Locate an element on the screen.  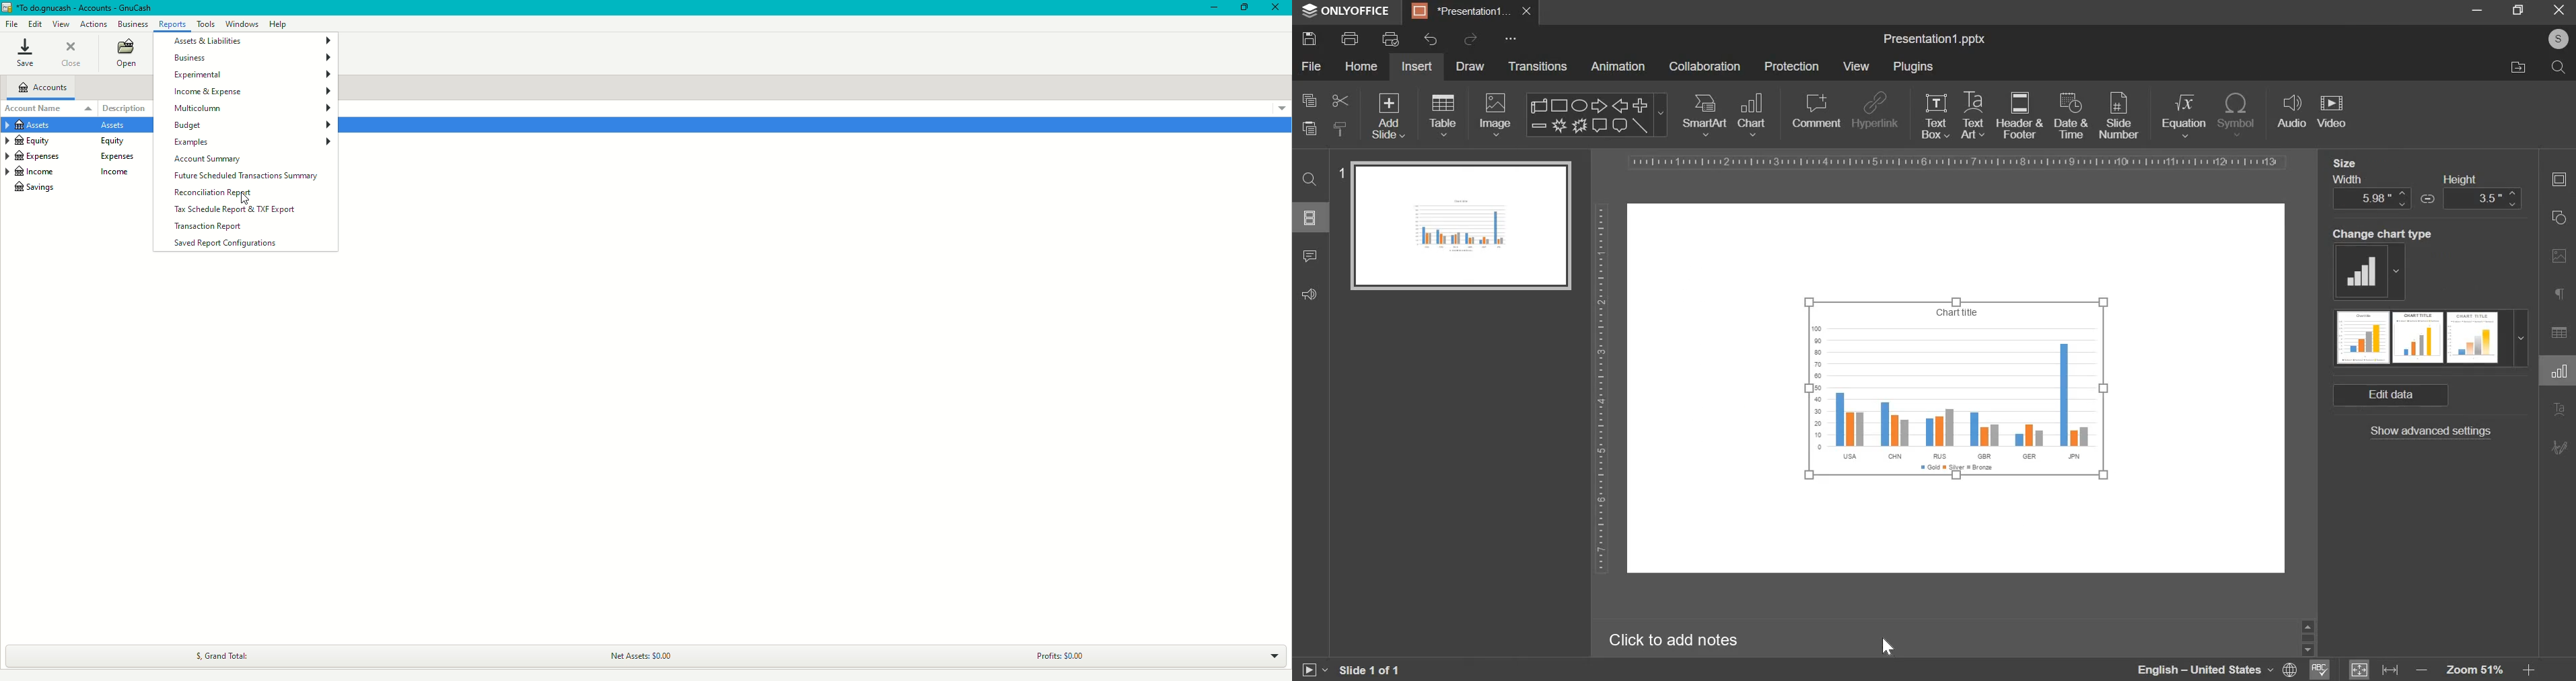
insert is located at coordinates (1416, 66).